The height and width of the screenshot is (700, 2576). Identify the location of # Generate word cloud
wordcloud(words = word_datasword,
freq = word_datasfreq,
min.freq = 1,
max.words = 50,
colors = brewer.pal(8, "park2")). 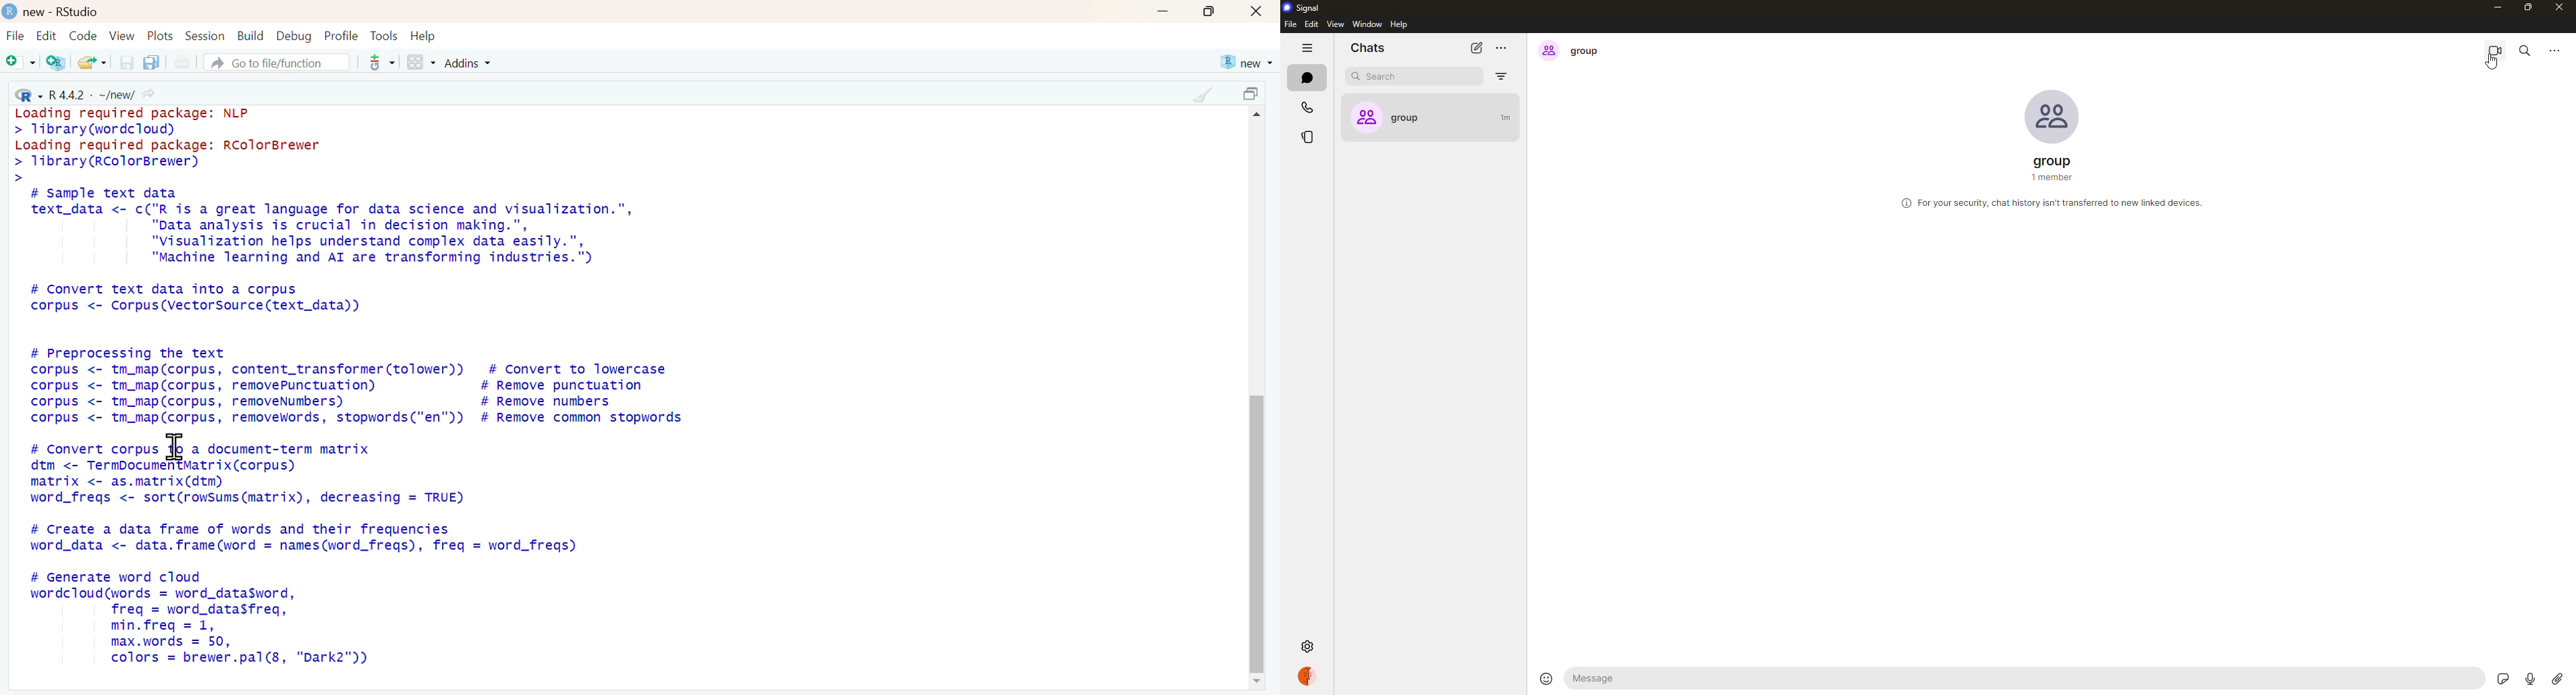
(199, 618).